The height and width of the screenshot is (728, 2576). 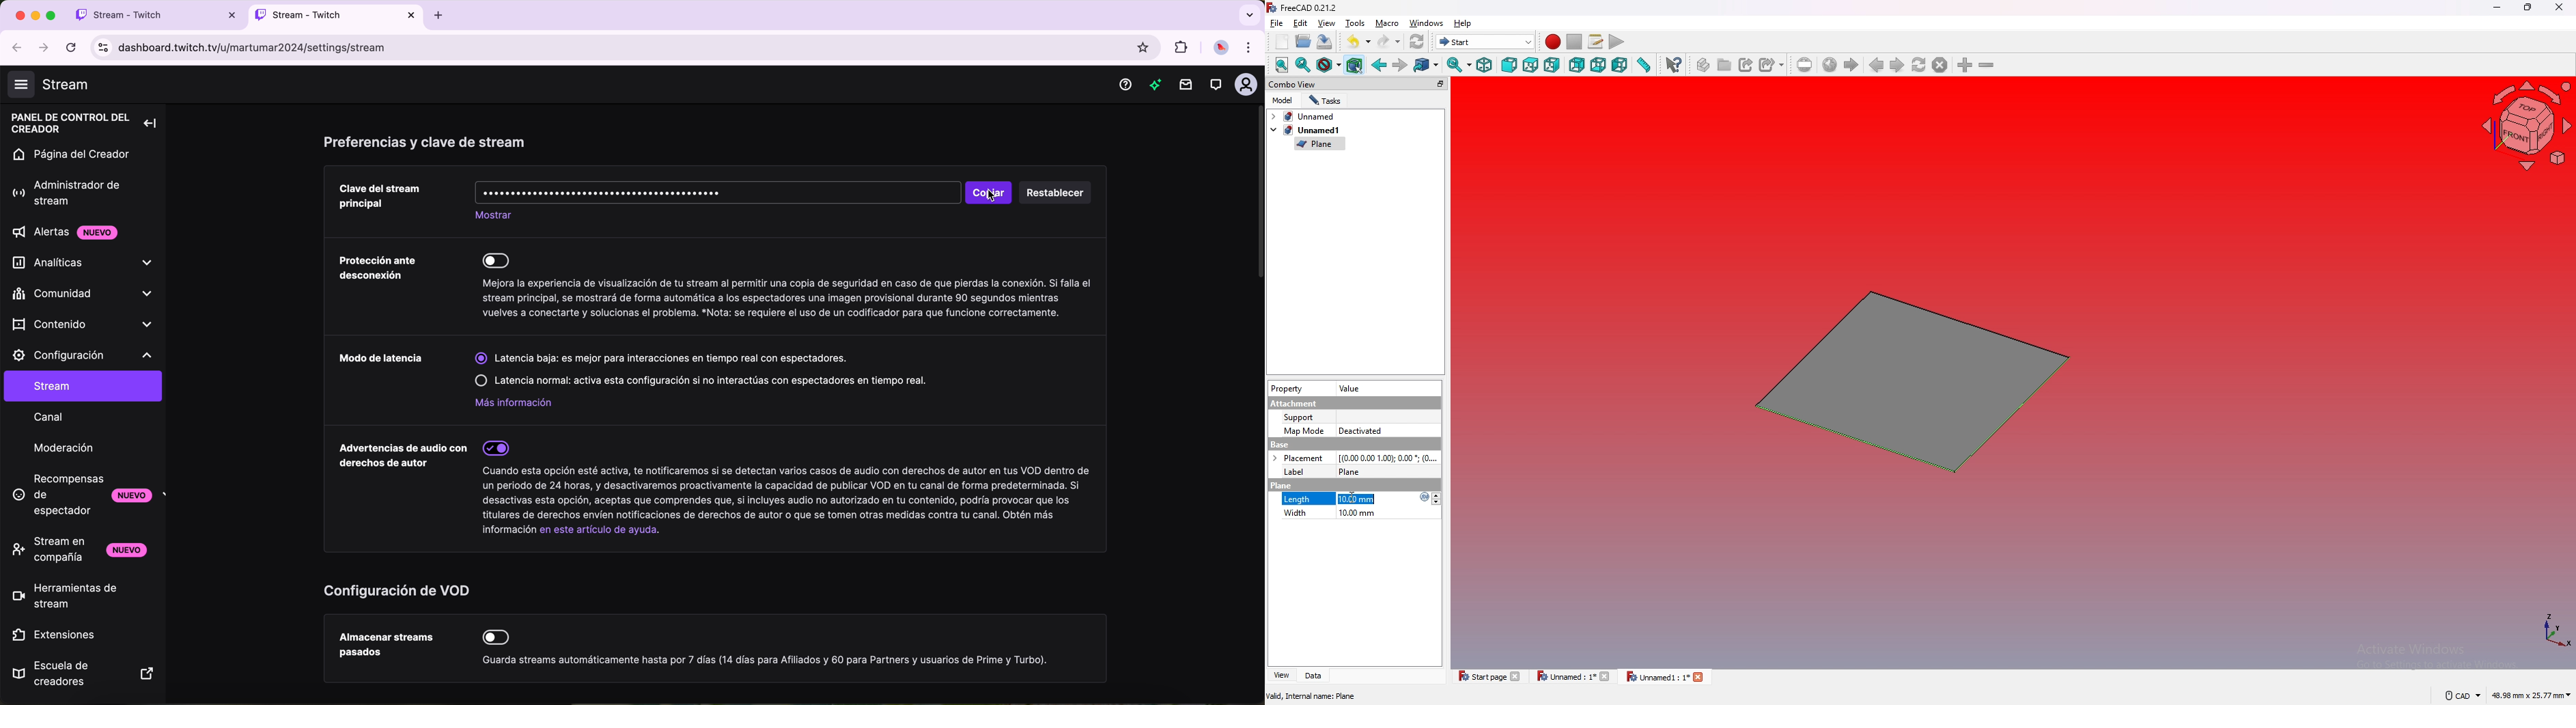 I want to click on view, so click(x=1280, y=676).